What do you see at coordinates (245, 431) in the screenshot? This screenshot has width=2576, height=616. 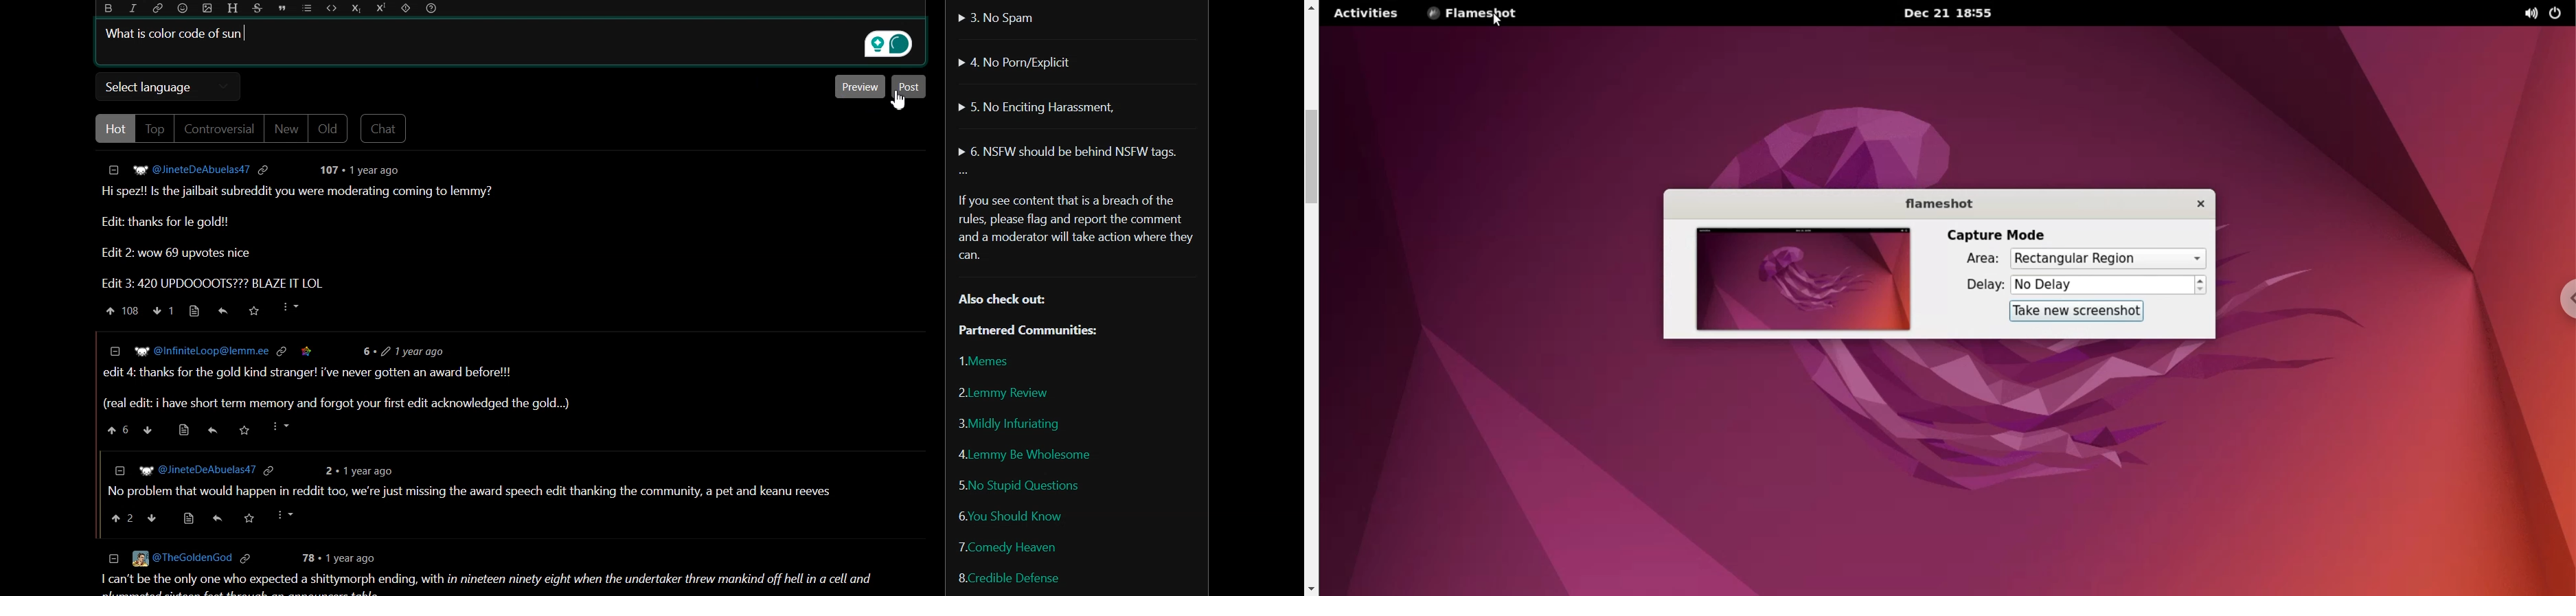 I see `saved` at bounding box center [245, 431].